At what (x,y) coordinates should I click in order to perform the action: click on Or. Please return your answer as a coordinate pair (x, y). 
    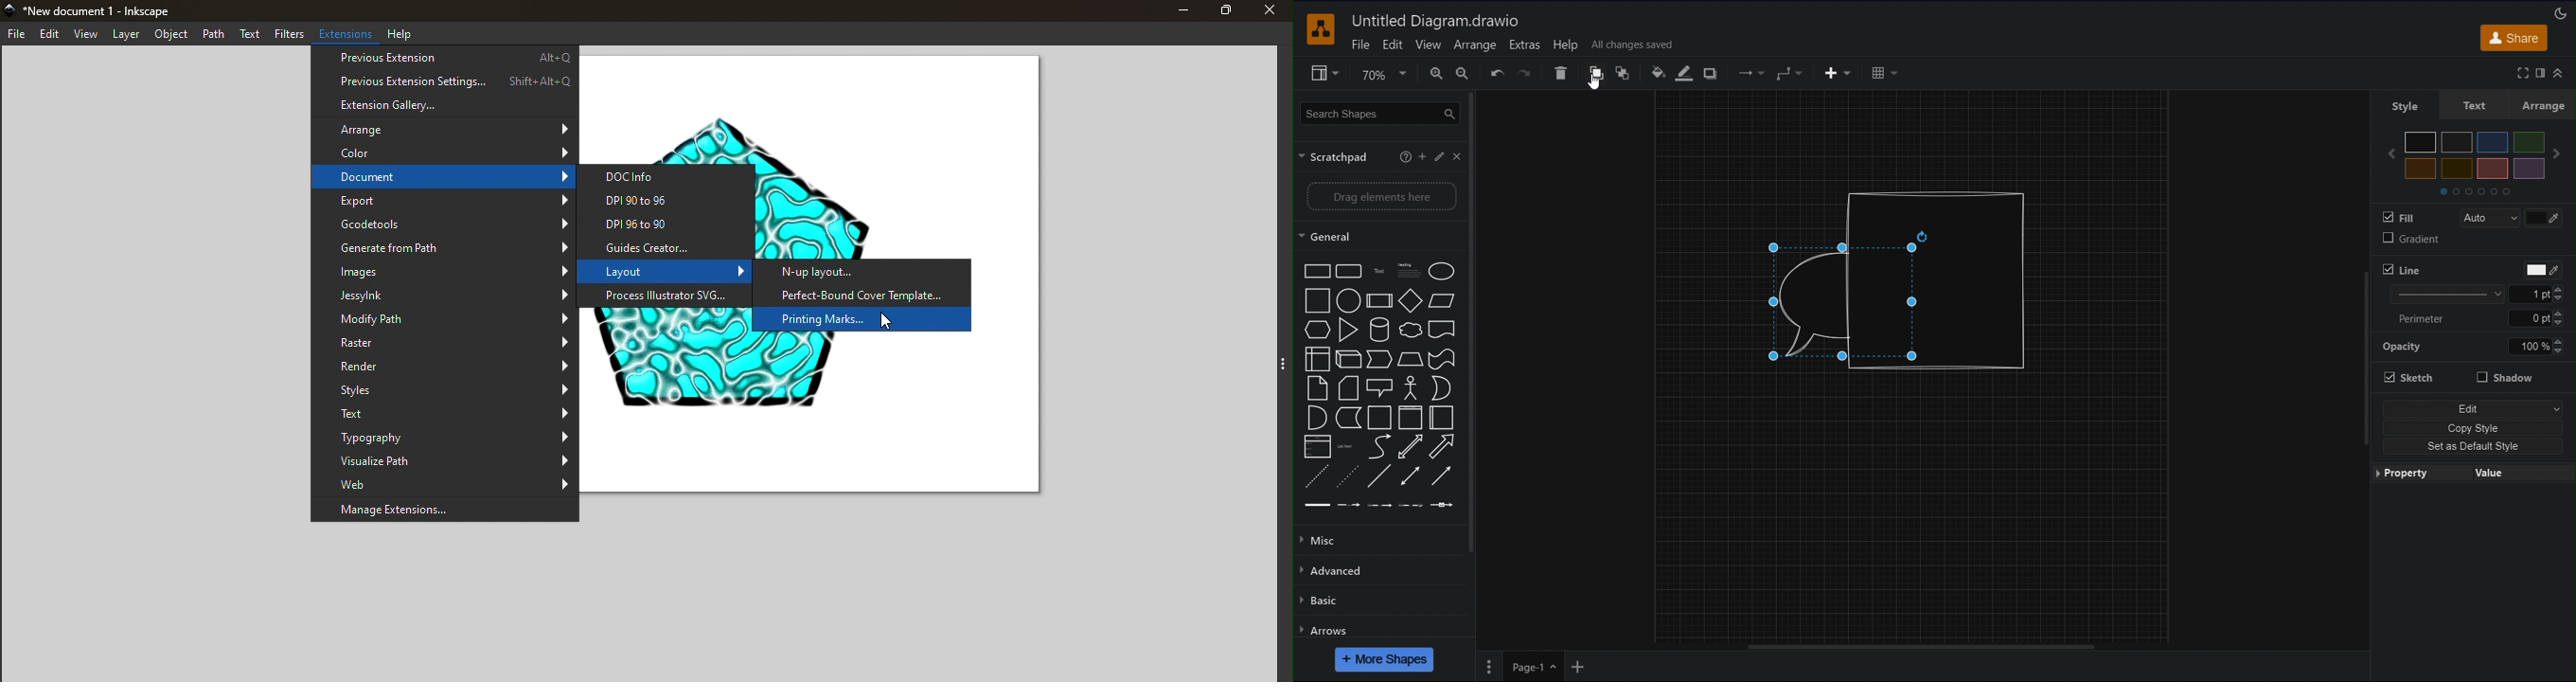
    Looking at the image, I should click on (1441, 388).